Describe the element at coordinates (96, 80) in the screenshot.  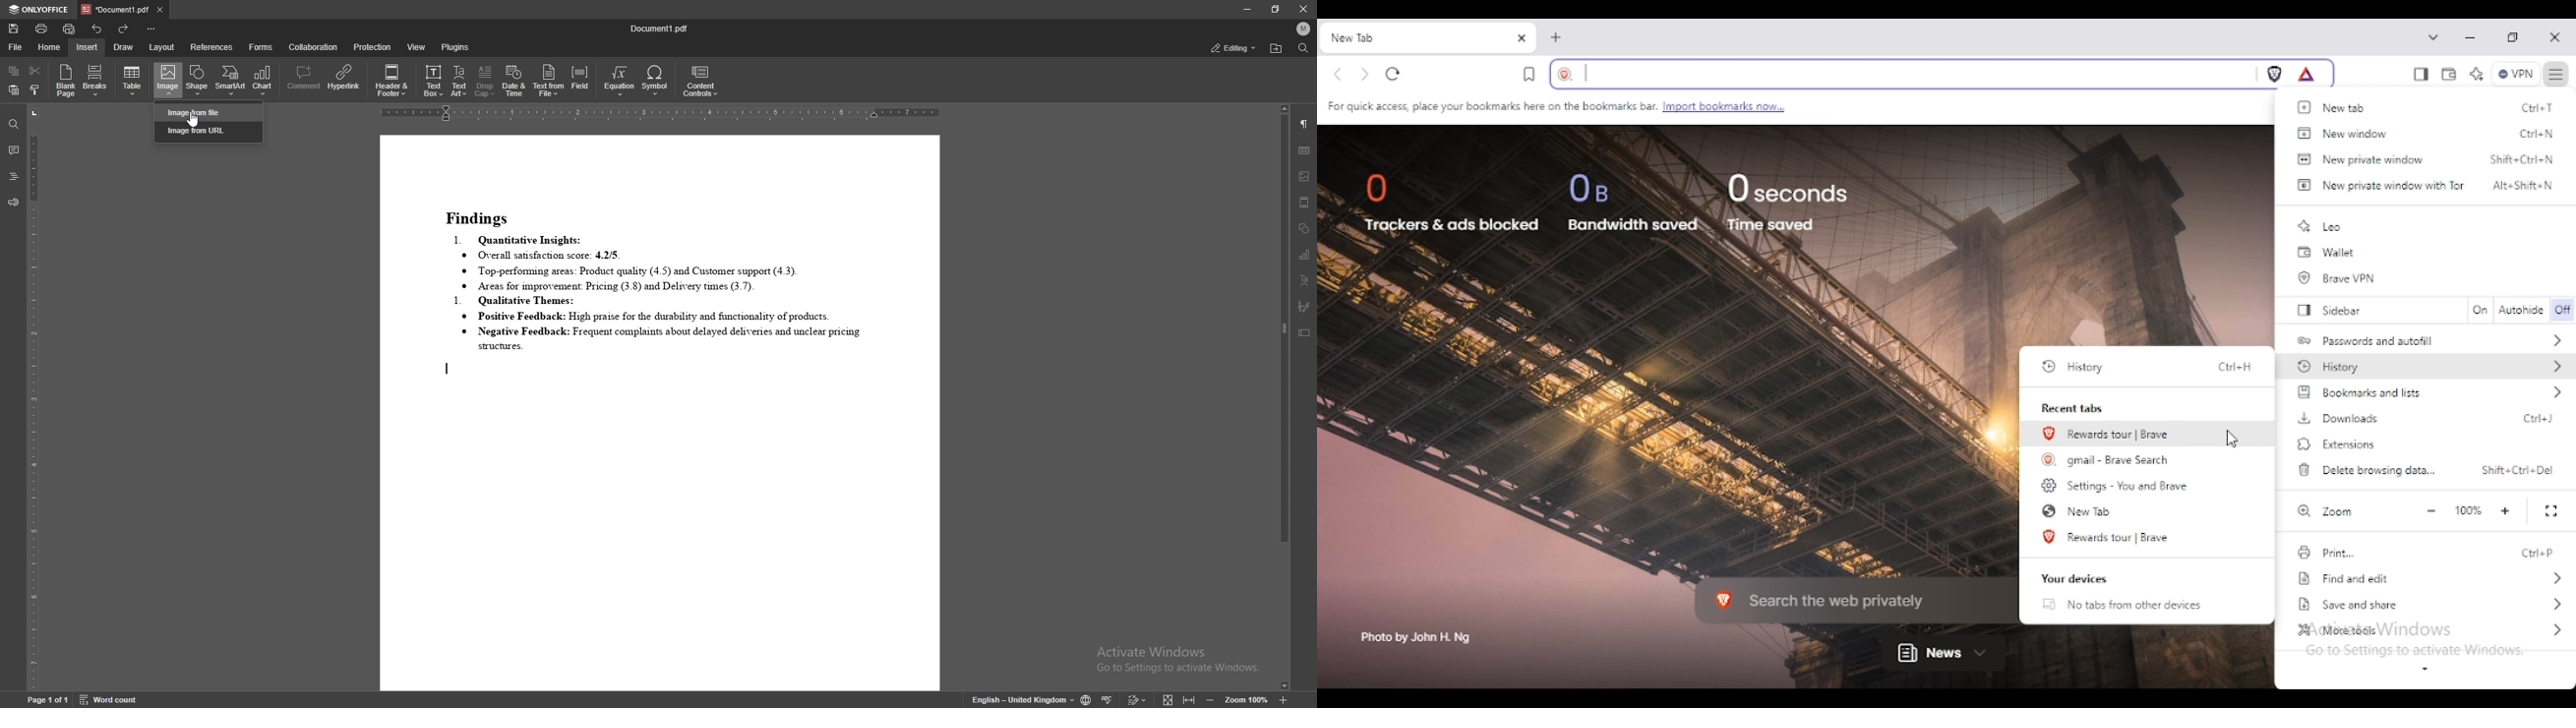
I see `breaks` at that location.